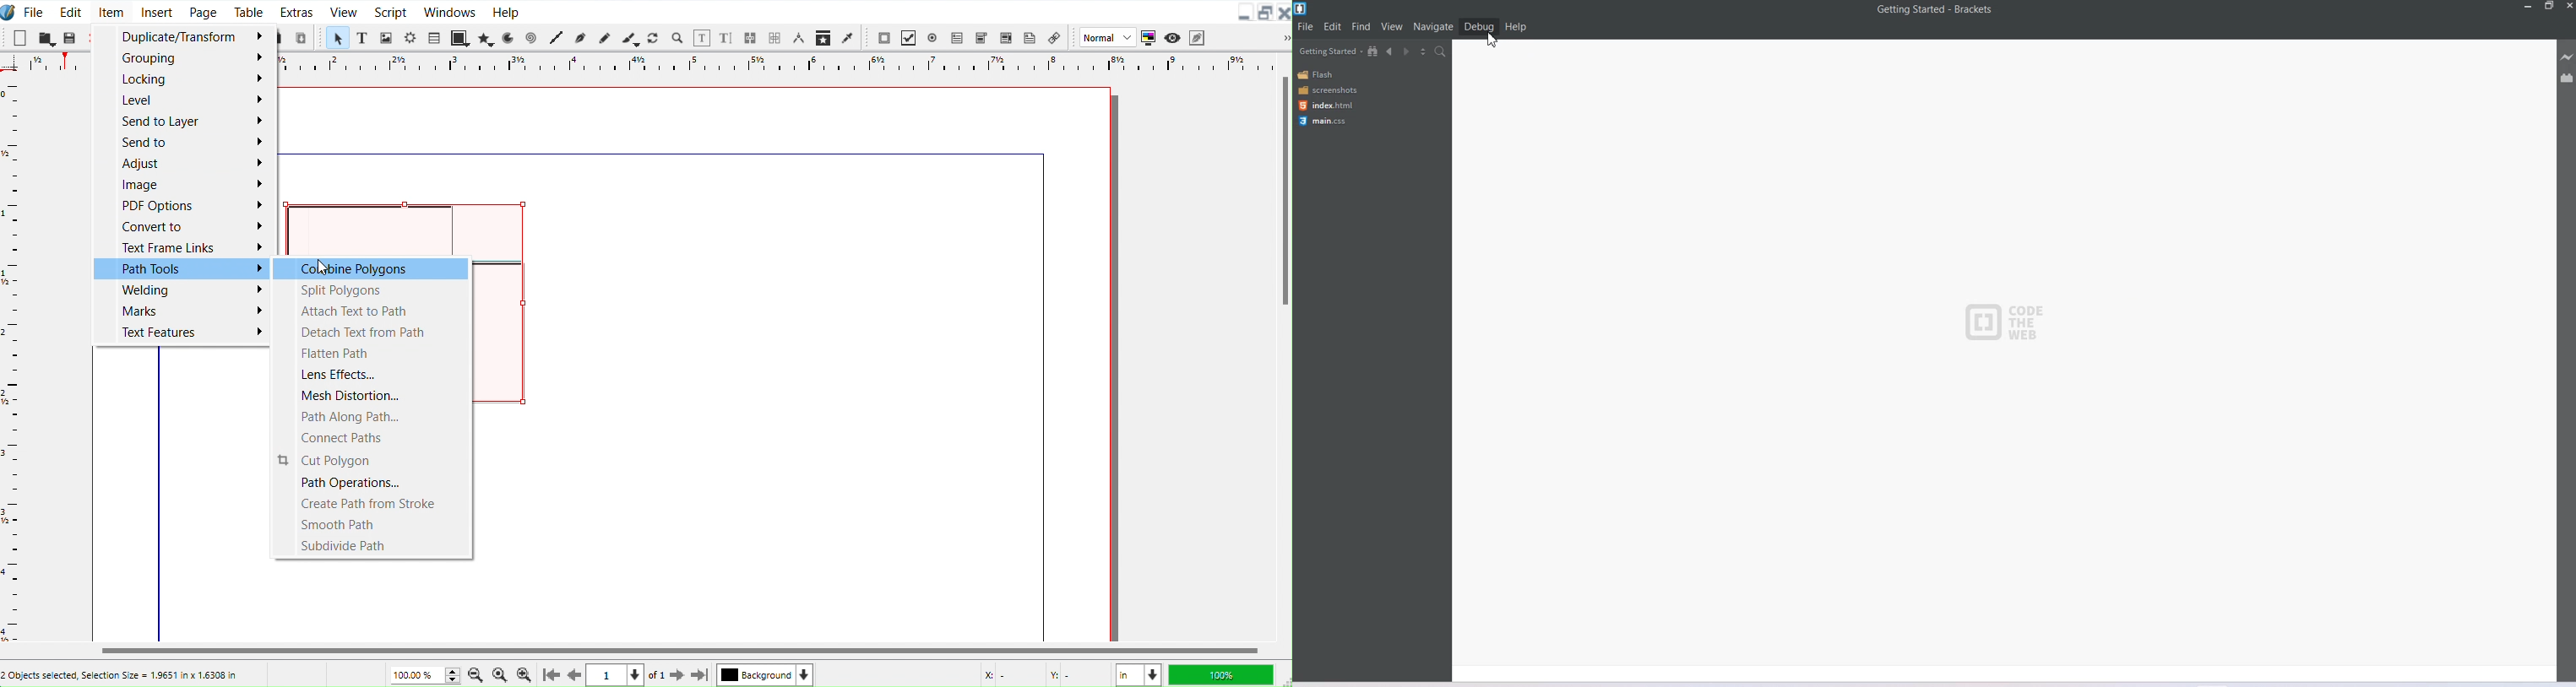 Image resolution: width=2576 pixels, height=700 pixels. What do you see at coordinates (338, 38) in the screenshot?
I see `Select Item` at bounding box center [338, 38].